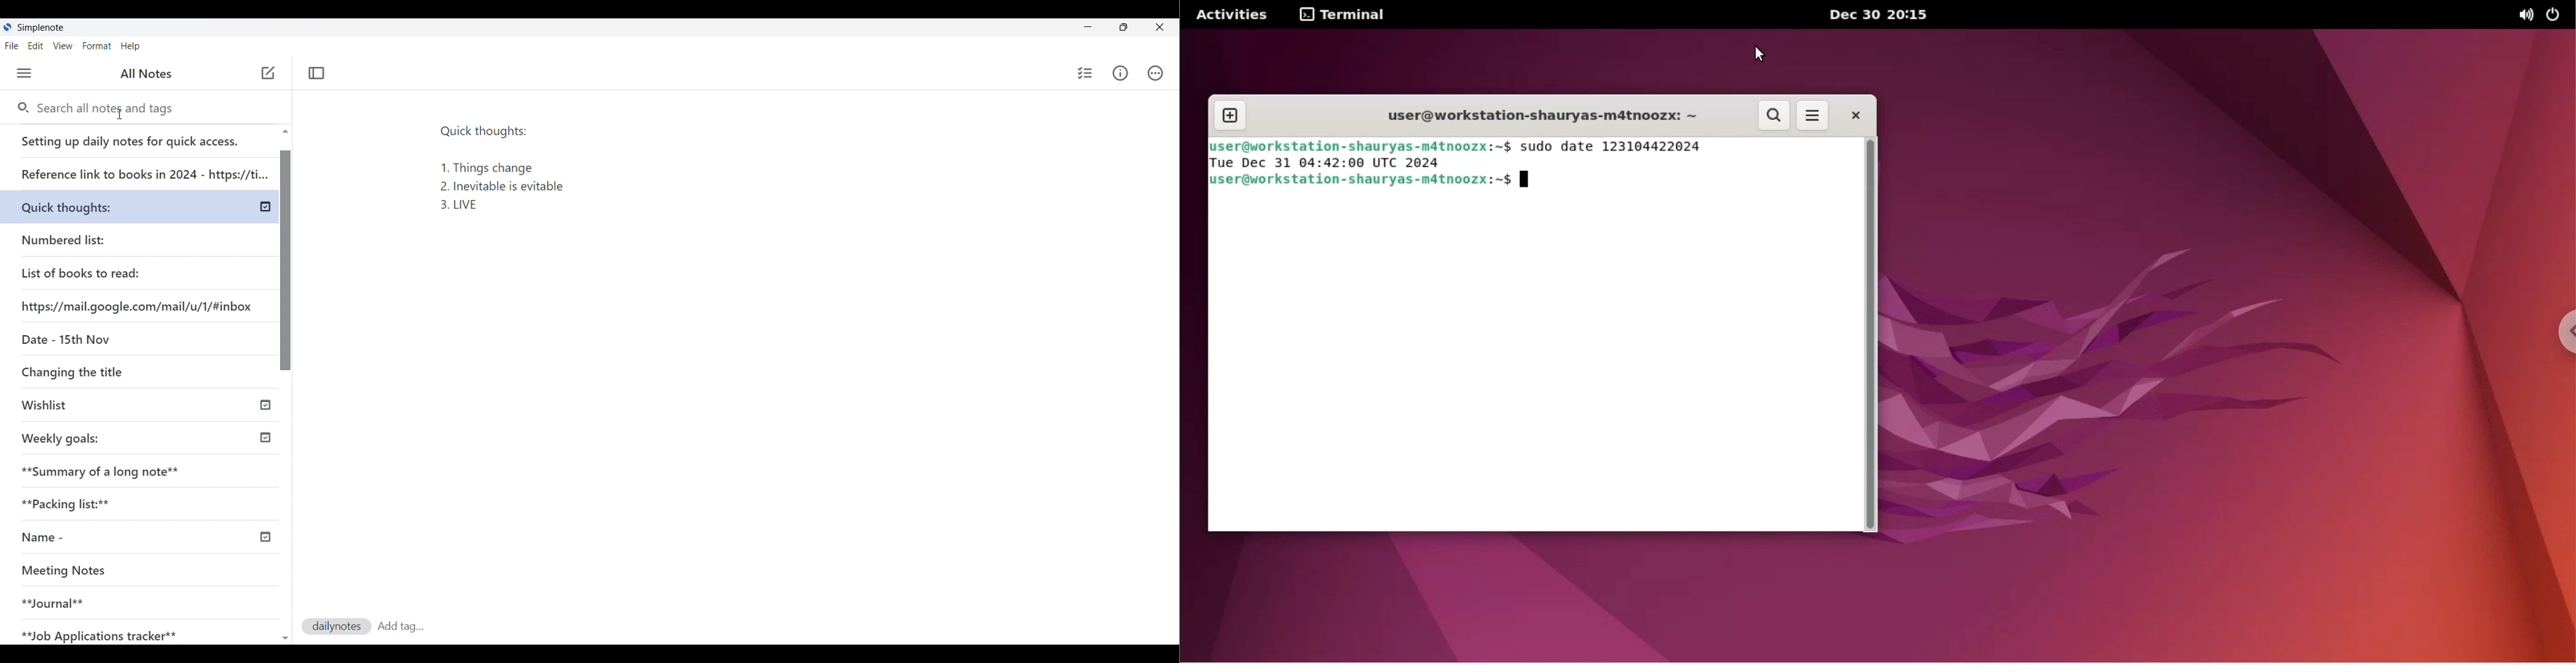  What do you see at coordinates (82, 271) in the screenshot?
I see `List of books` at bounding box center [82, 271].